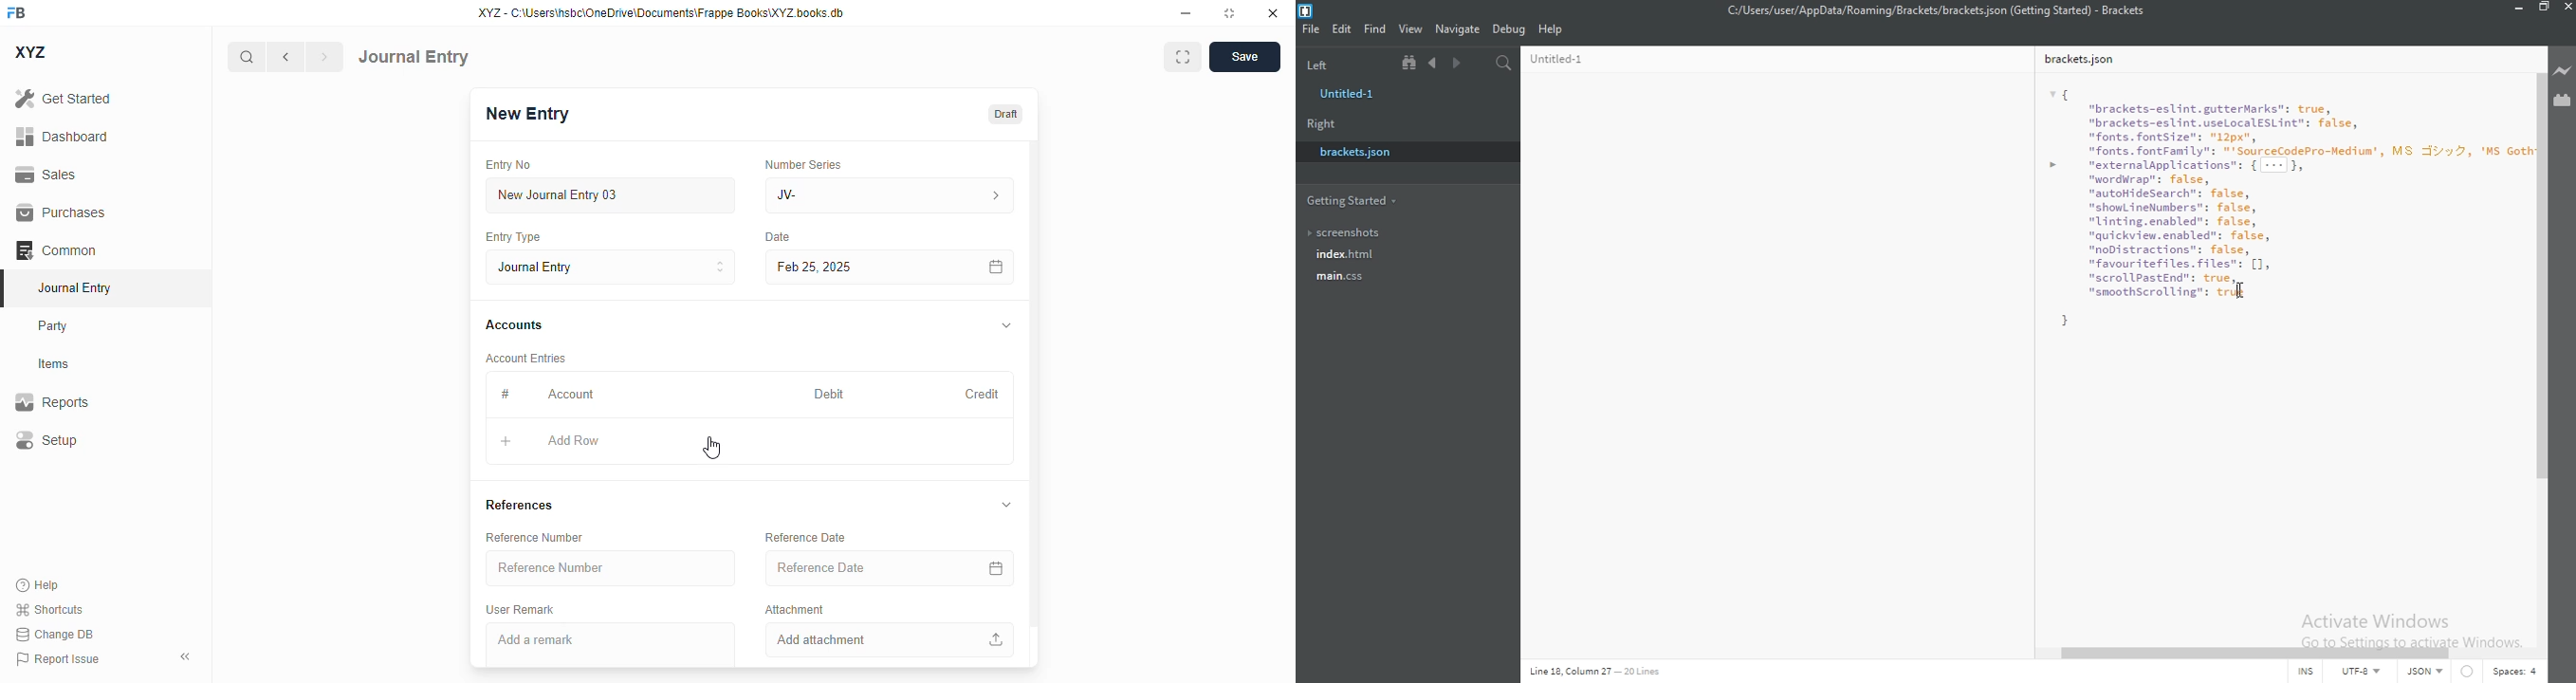 This screenshot has height=700, width=2576. Describe the element at coordinates (997, 568) in the screenshot. I see `calendar icon` at that location.